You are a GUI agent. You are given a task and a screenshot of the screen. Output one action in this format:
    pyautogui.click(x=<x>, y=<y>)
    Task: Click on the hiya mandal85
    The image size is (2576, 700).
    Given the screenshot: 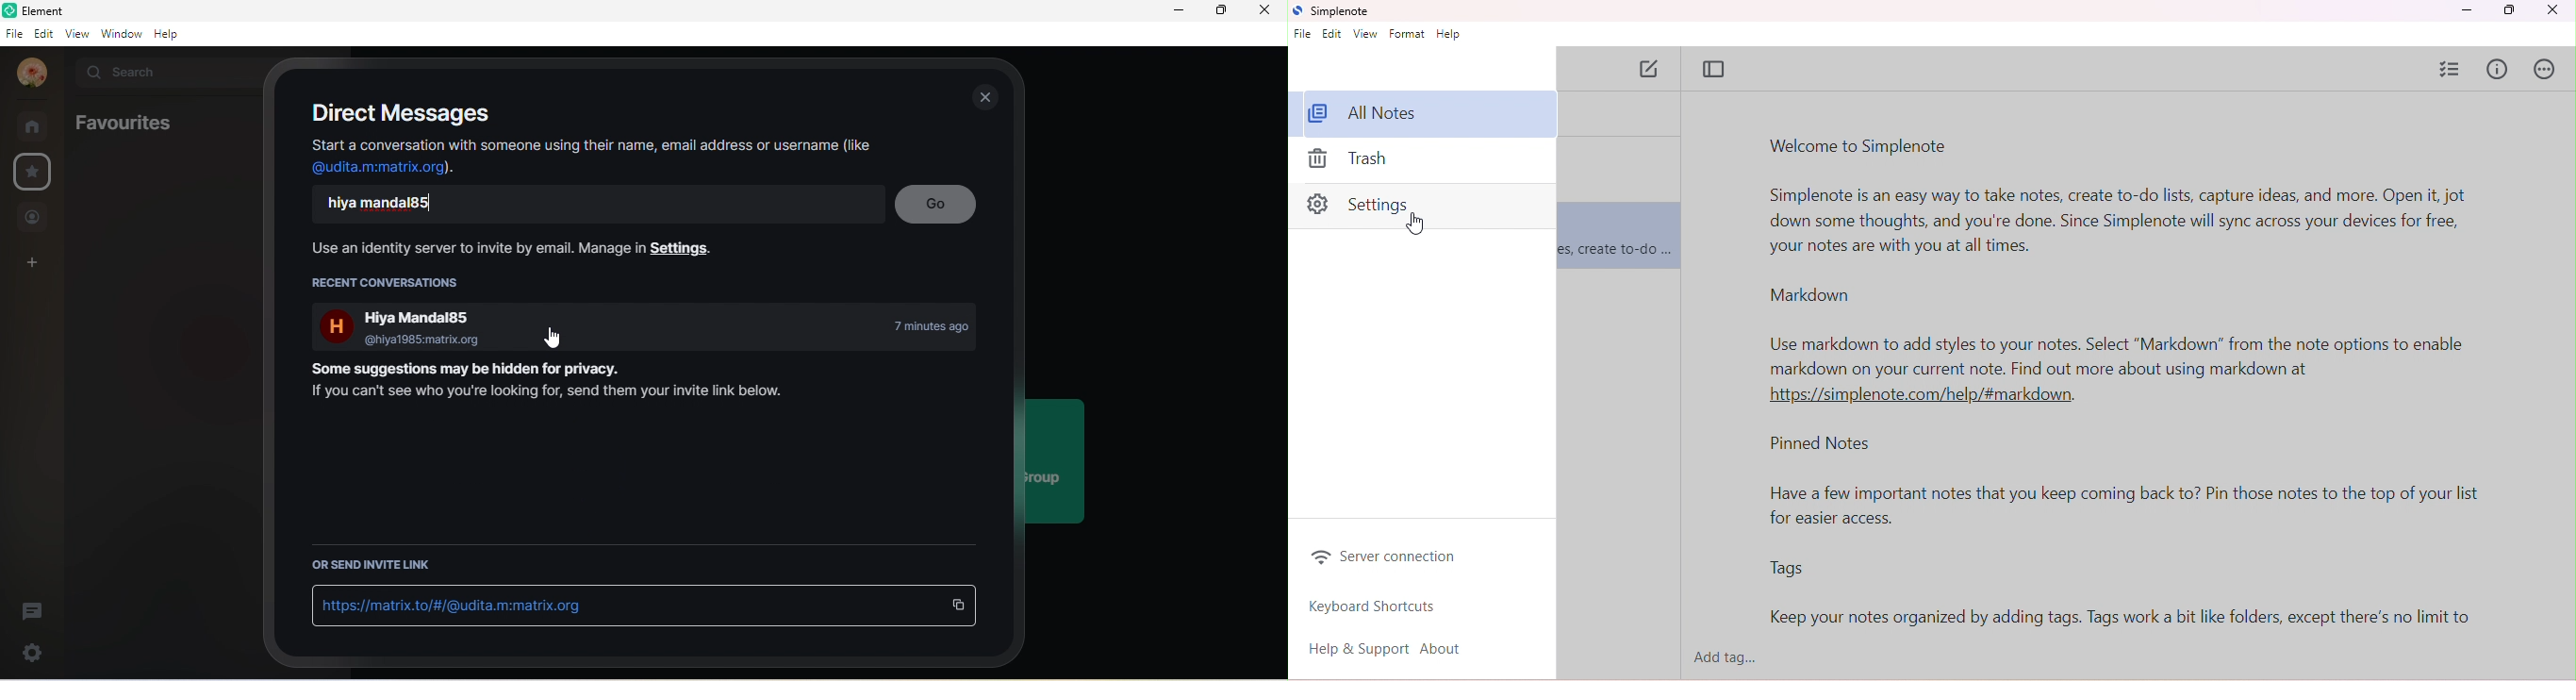 What is the action you would take?
    pyautogui.click(x=400, y=203)
    